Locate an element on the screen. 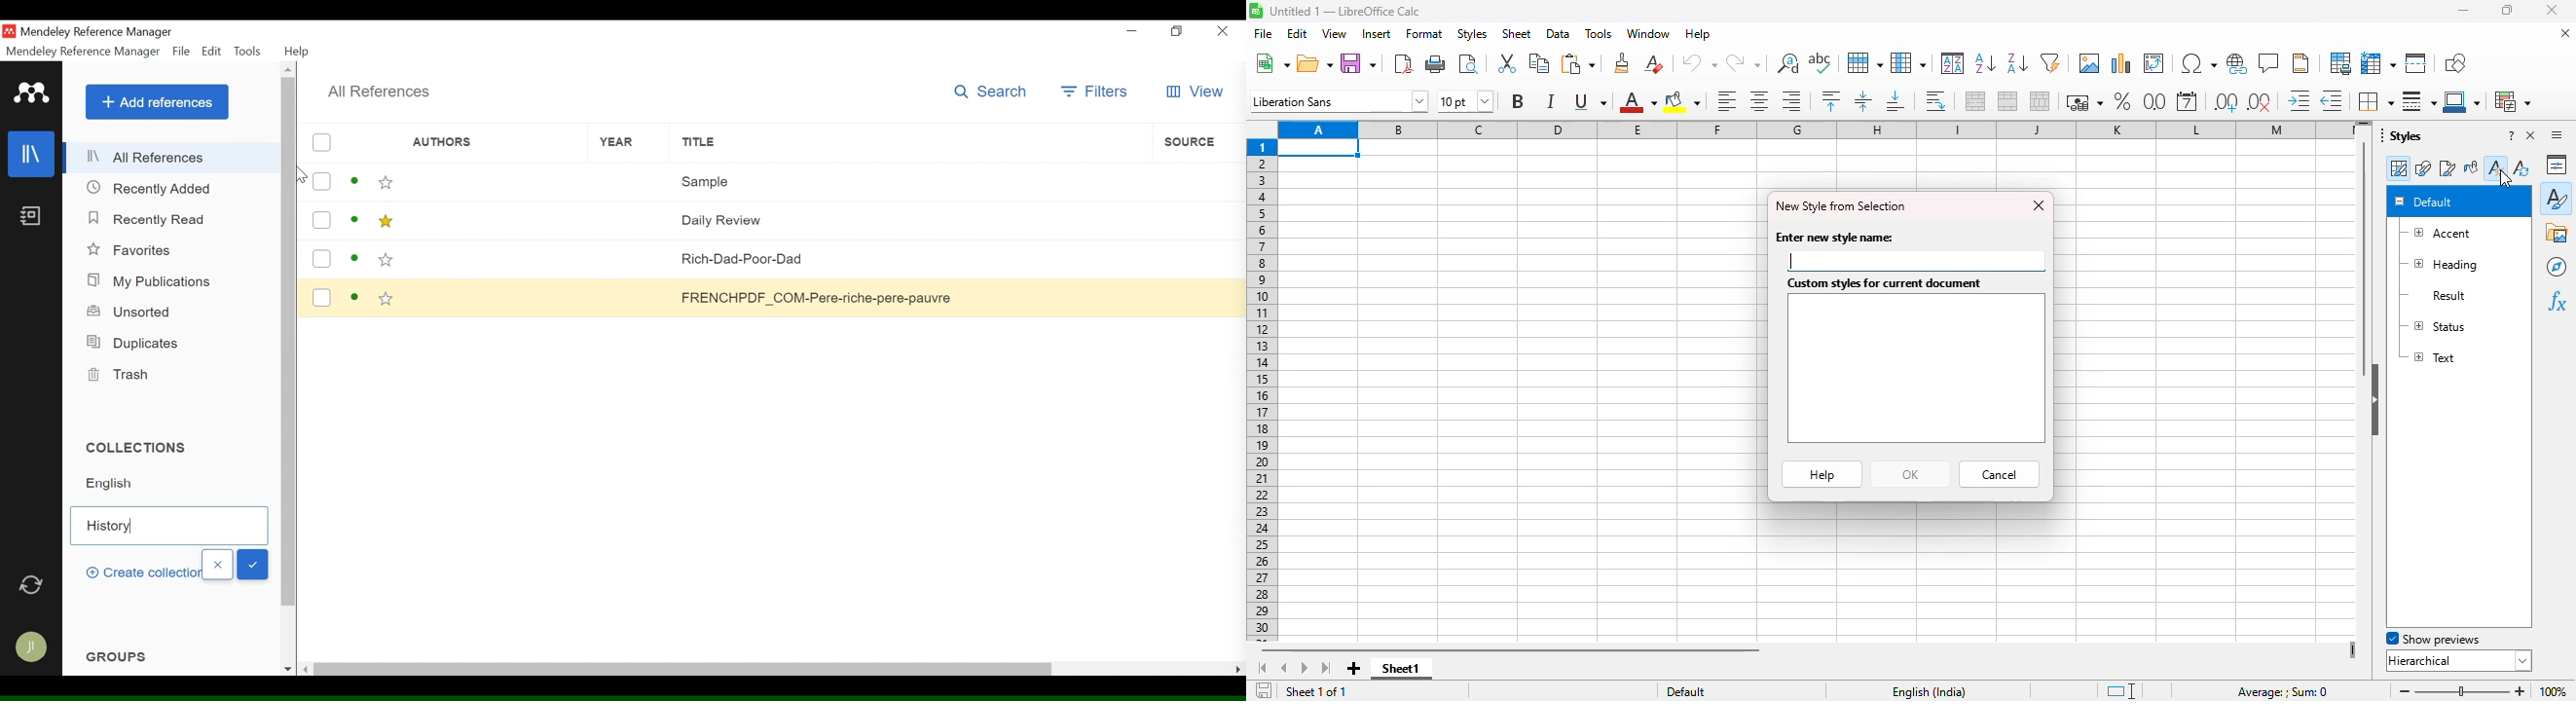 This screenshot has height=728, width=2576. My Publications is located at coordinates (153, 284).